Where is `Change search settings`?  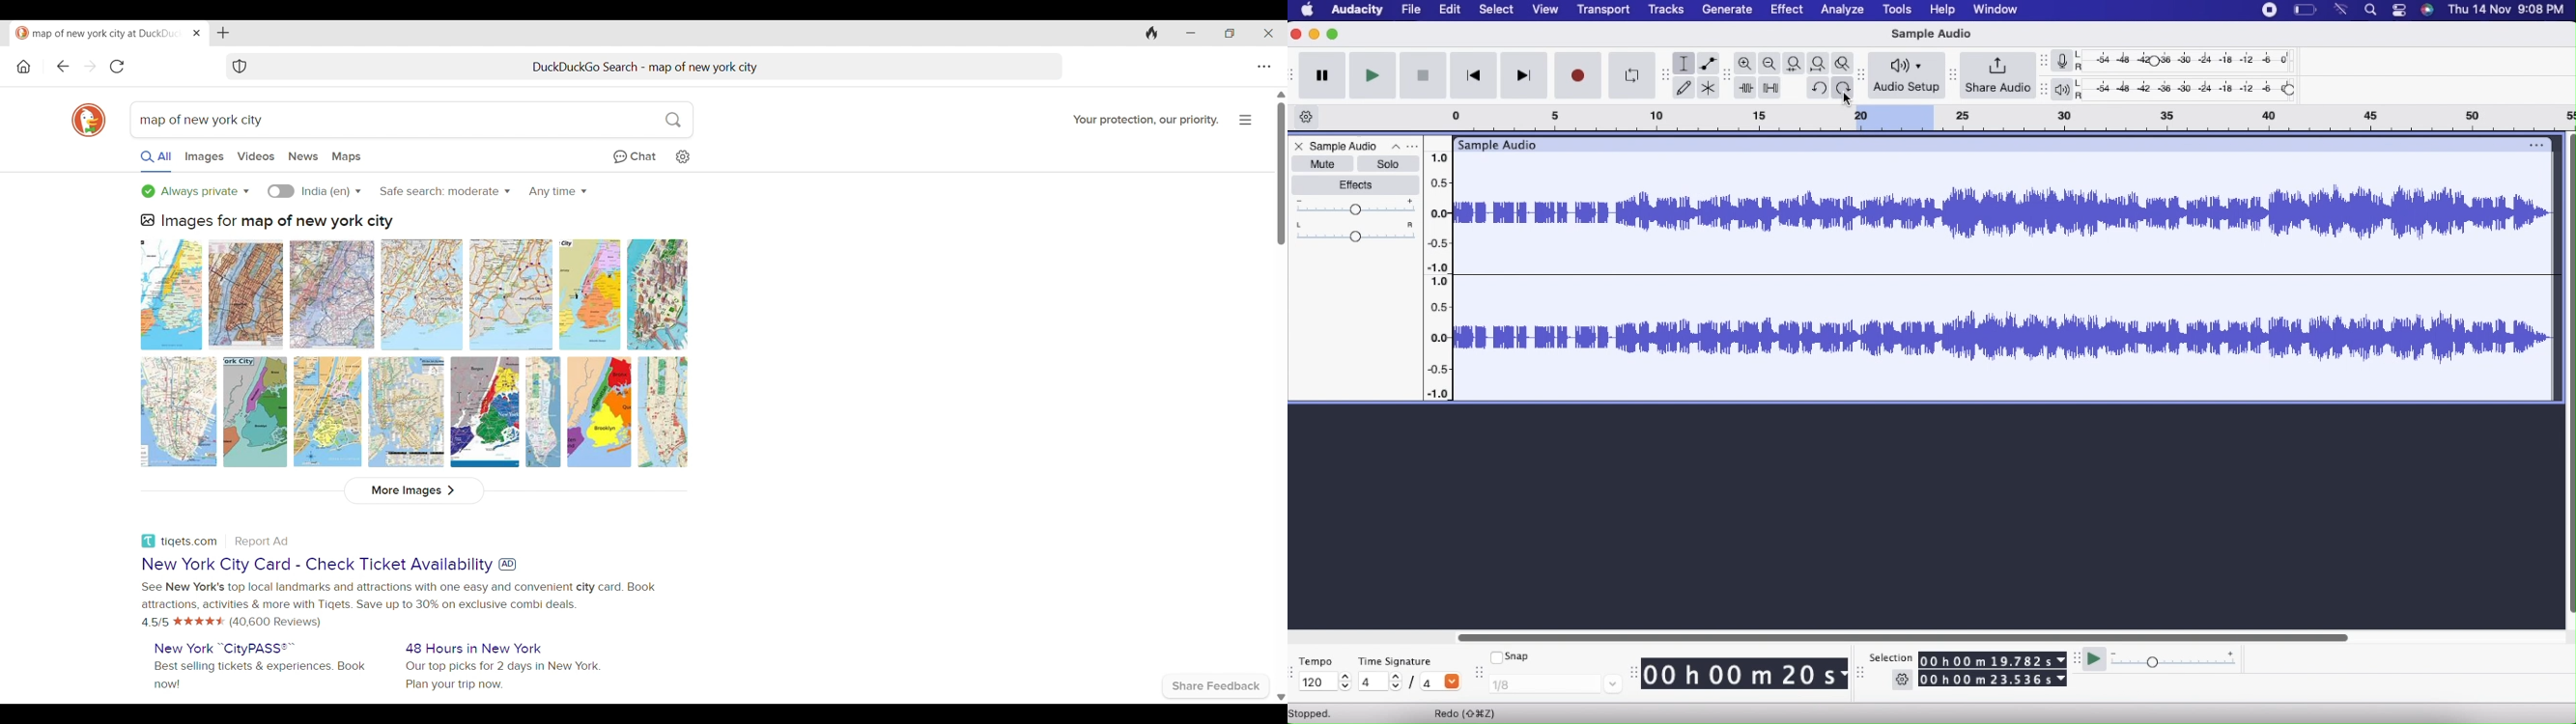
Change search settings is located at coordinates (682, 157).